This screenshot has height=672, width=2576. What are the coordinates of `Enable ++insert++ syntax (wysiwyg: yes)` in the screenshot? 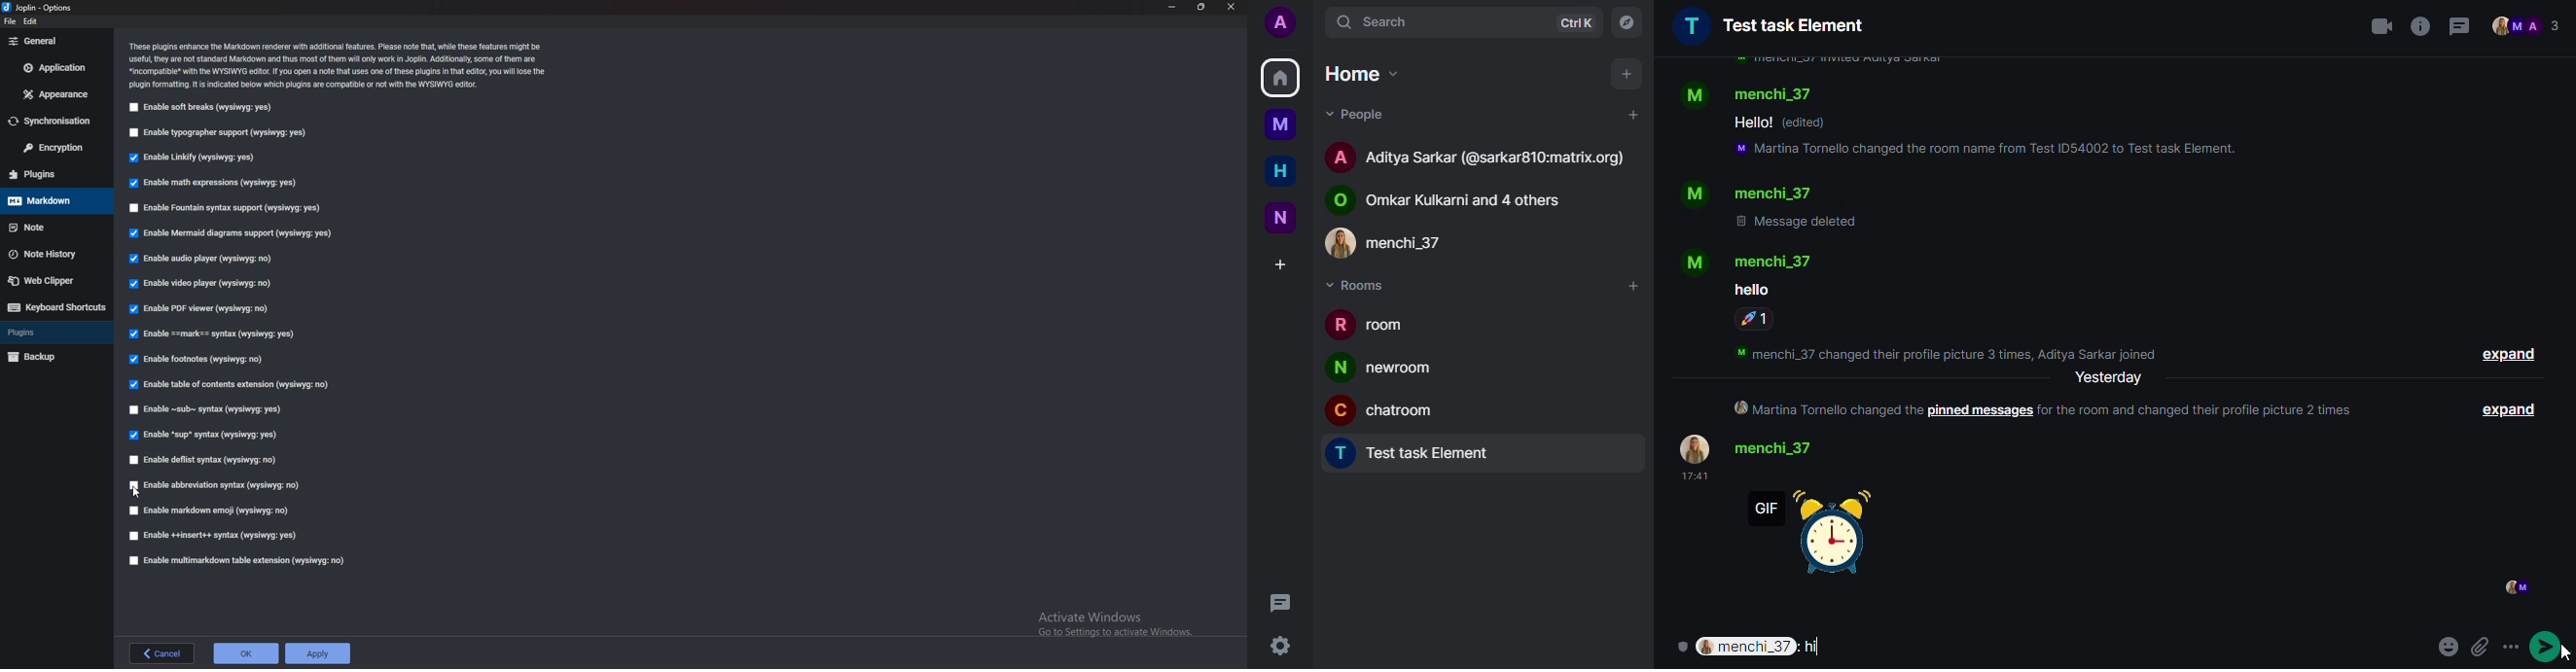 It's located at (214, 535).